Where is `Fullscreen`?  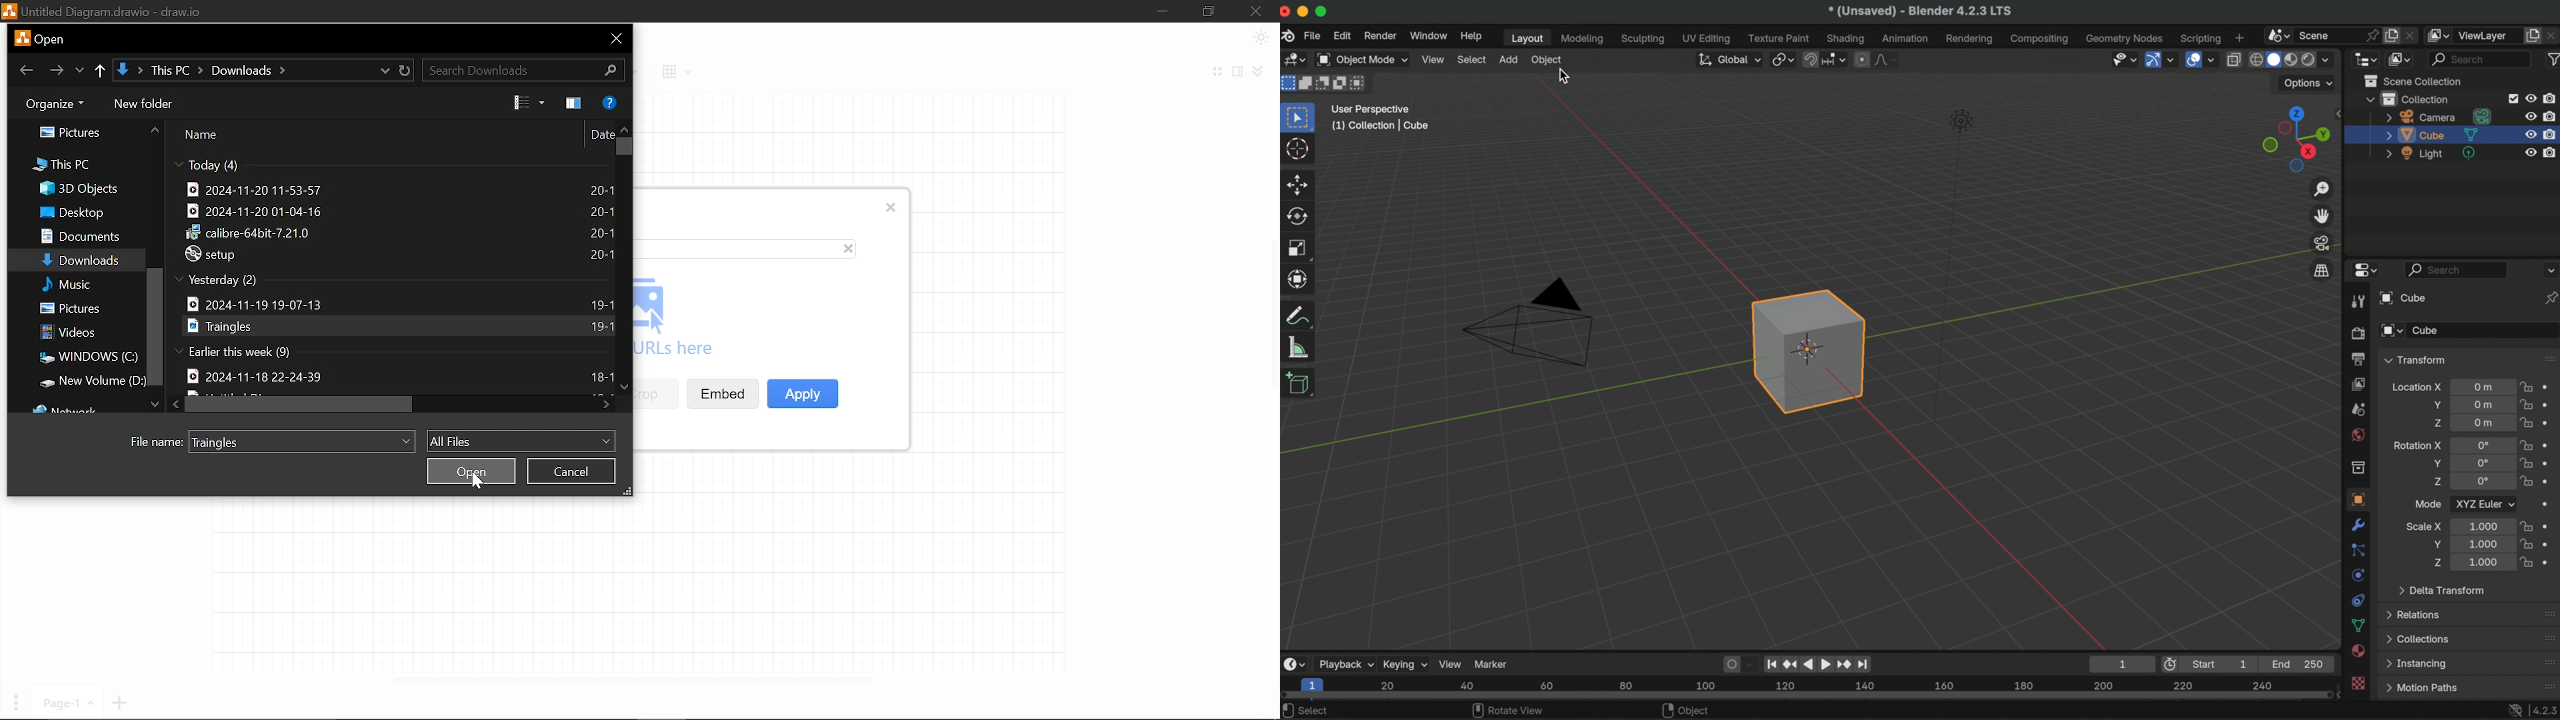
Fullscreen is located at coordinates (1218, 73).